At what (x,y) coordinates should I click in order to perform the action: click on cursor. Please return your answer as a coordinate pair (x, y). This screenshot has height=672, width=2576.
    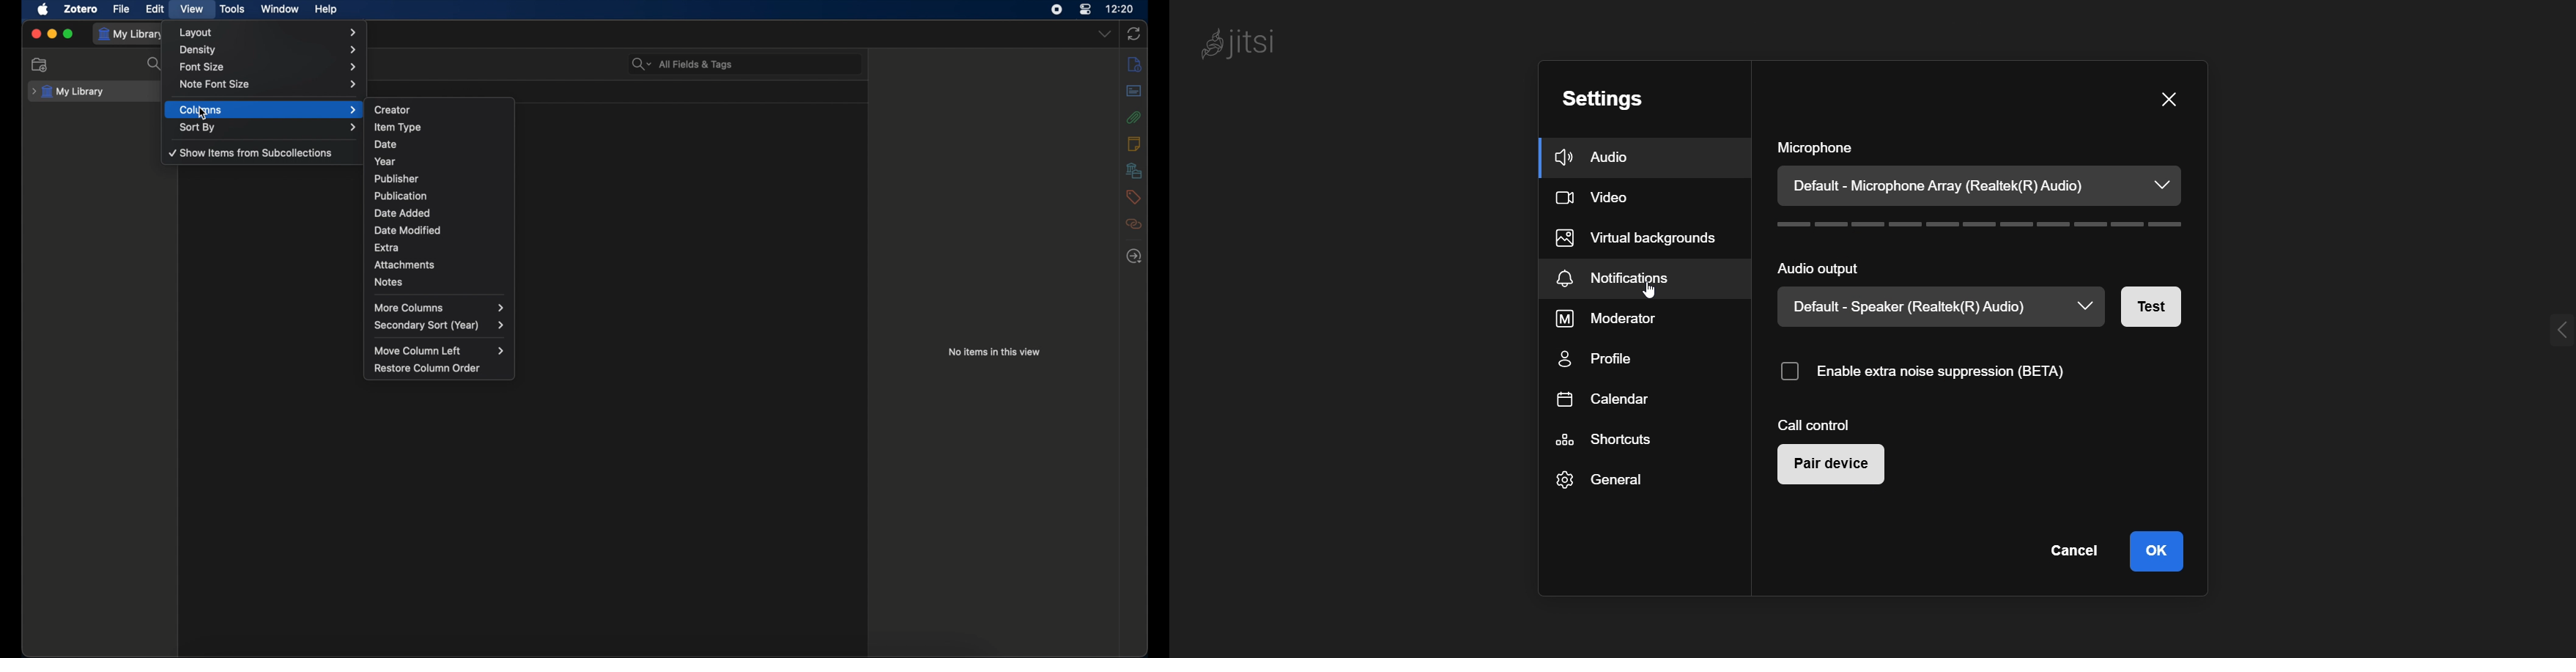
    Looking at the image, I should click on (202, 113).